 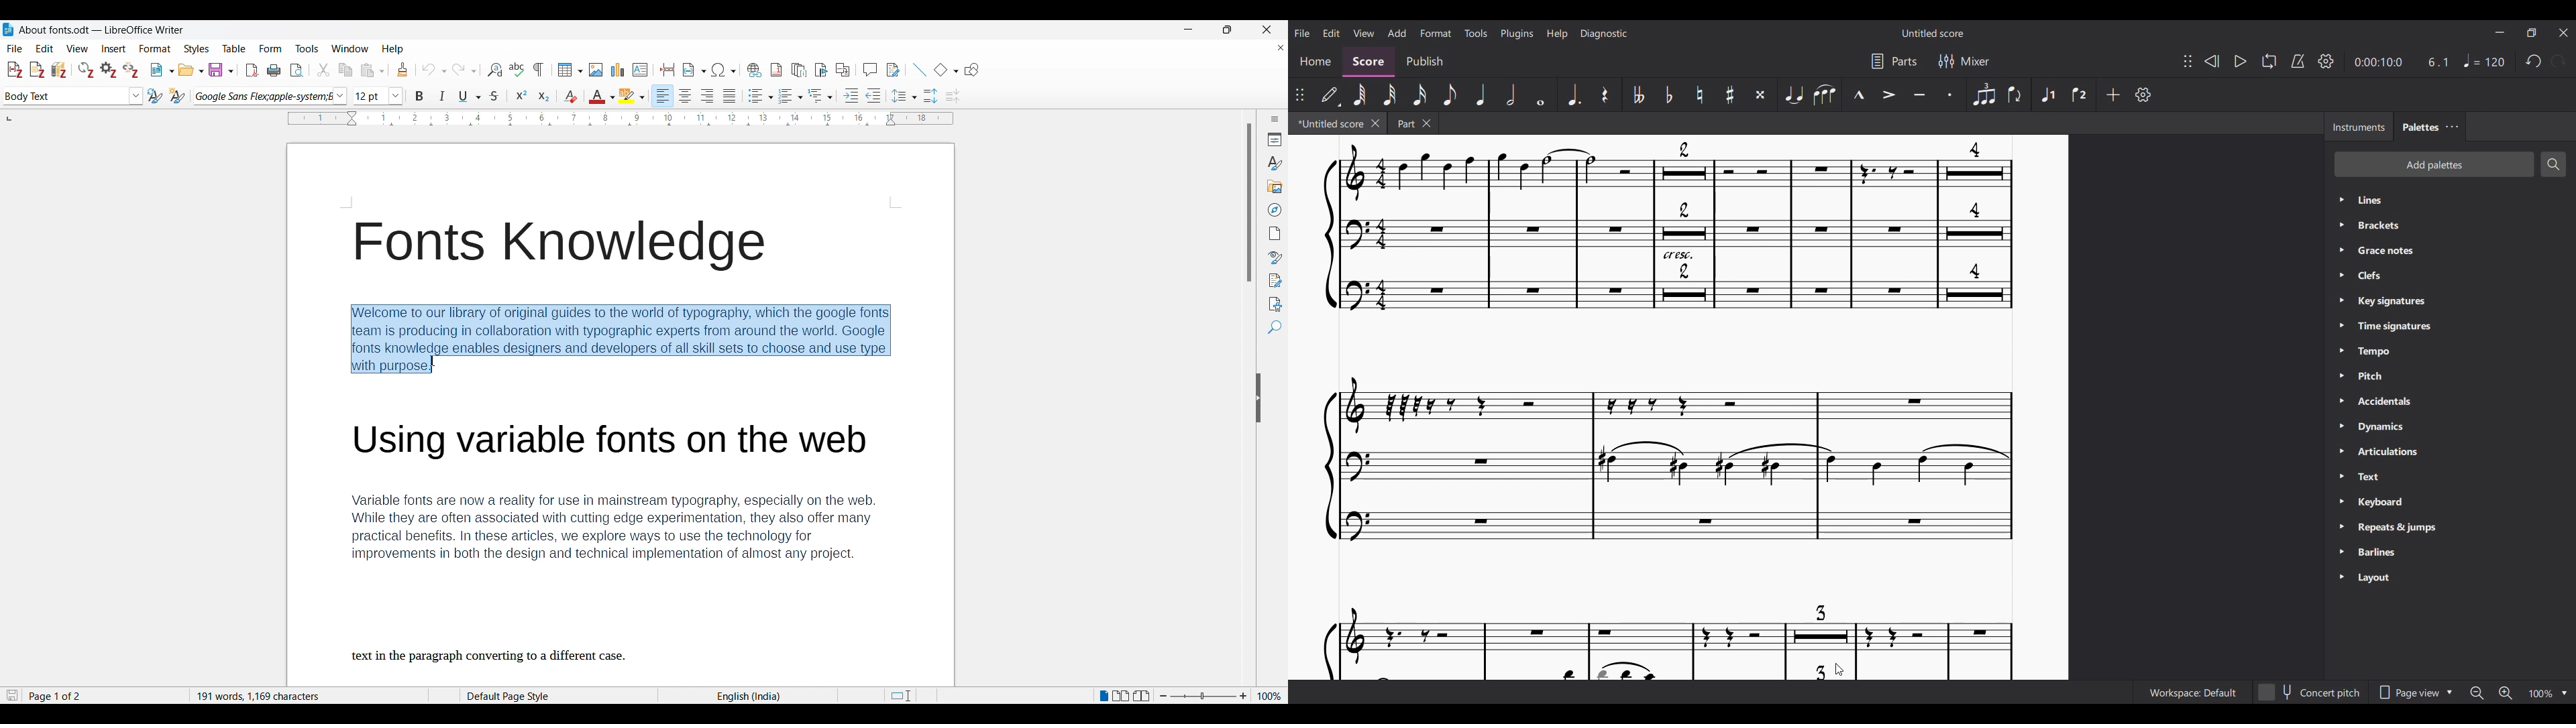 What do you see at coordinates (1731, 95) in the screenshot?
I see `Toggle sharp` at bounding box center [1731, 95].